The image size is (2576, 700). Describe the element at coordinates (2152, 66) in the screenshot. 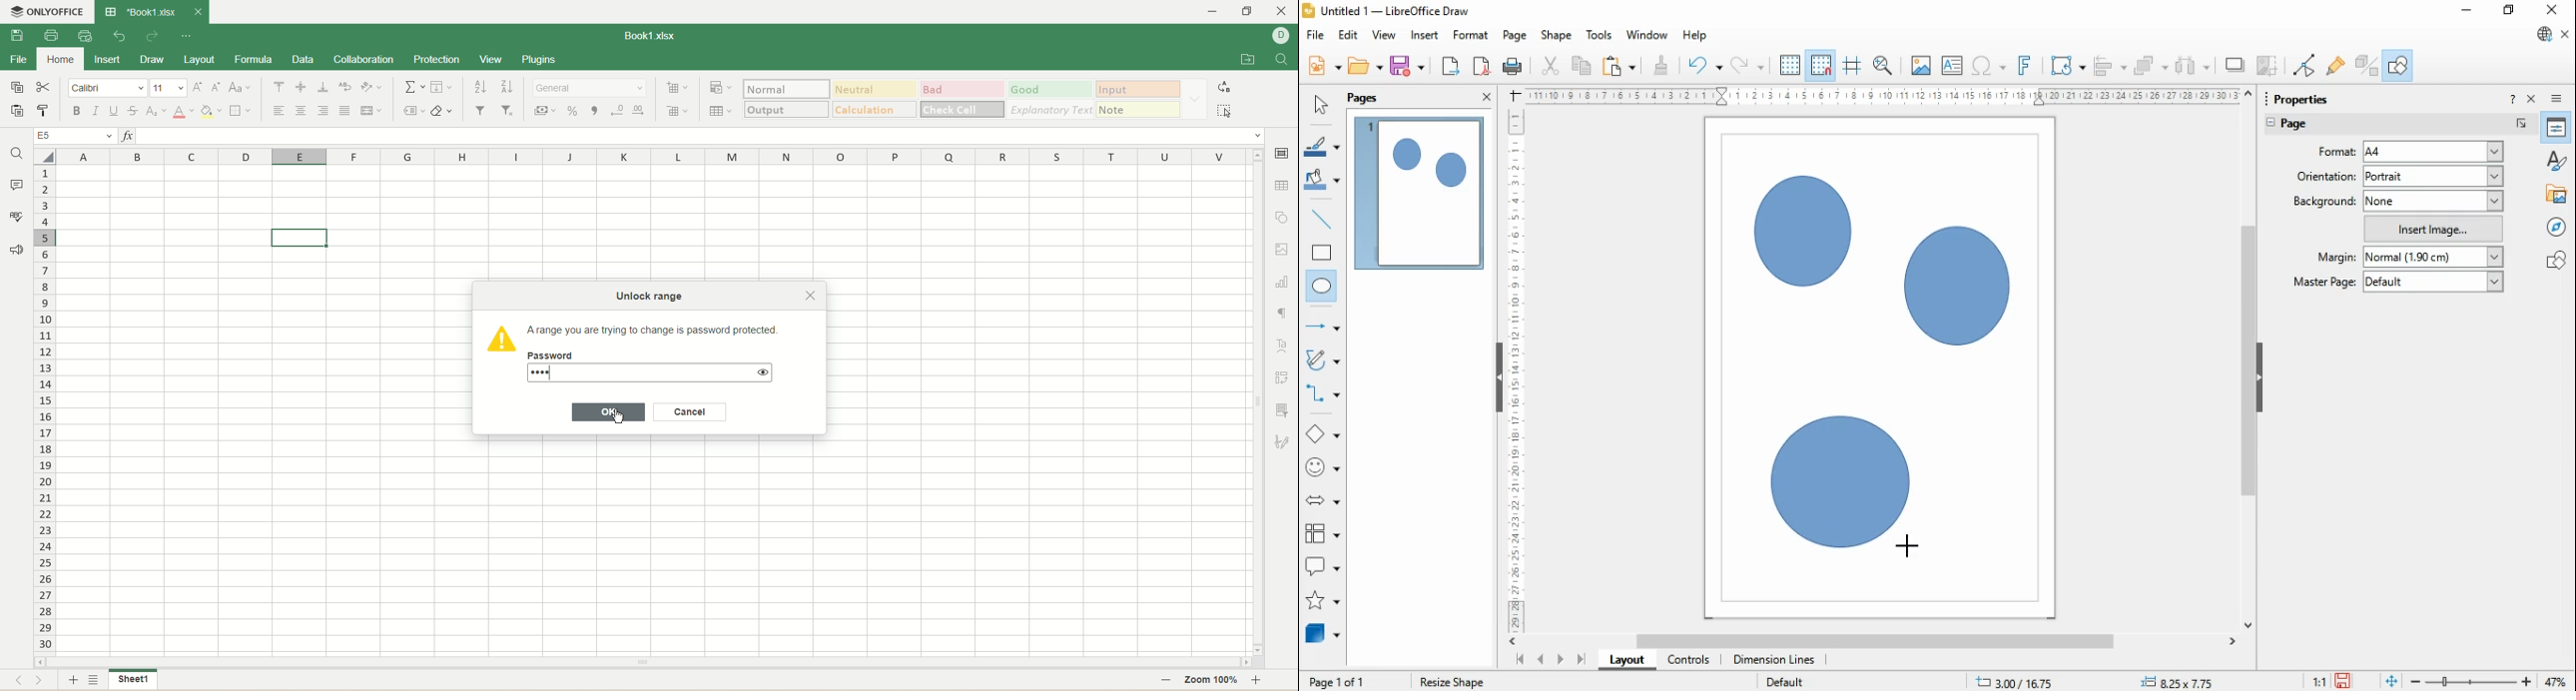

I see `arrange` at that location.